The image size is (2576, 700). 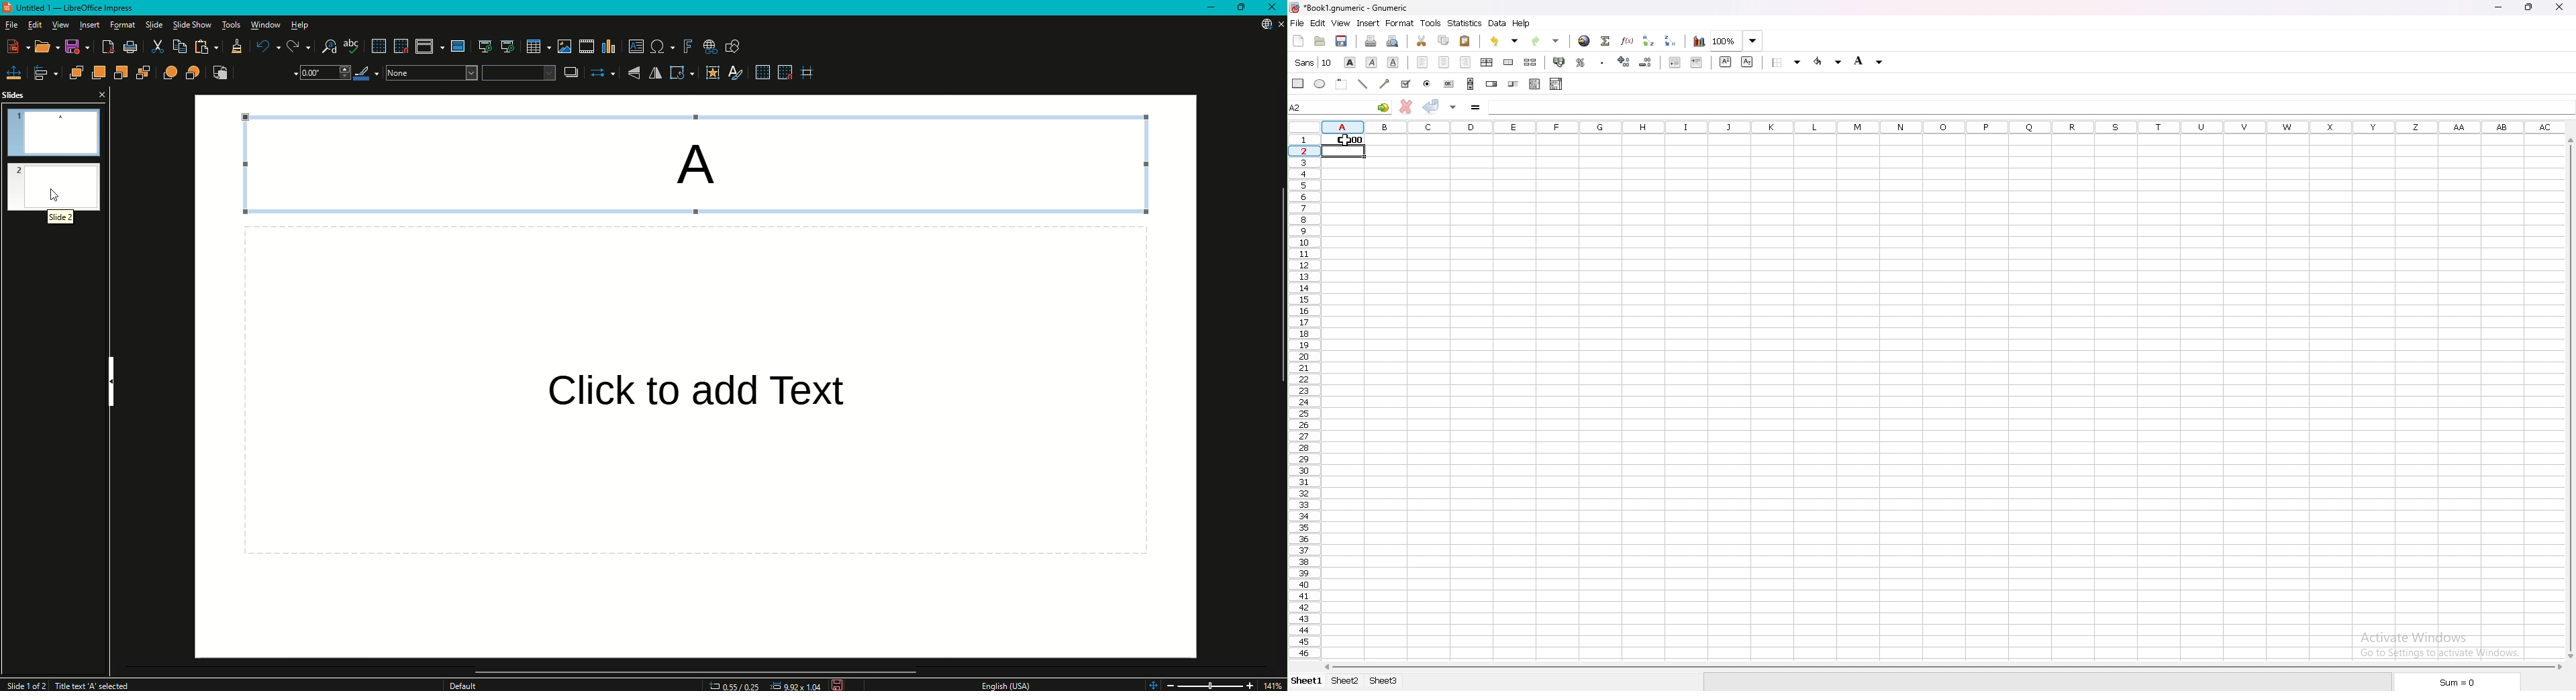 What do you see at coordinates (375, 45) in the screenshot?
I see `Display Grid` at bounding box center [375, 45].